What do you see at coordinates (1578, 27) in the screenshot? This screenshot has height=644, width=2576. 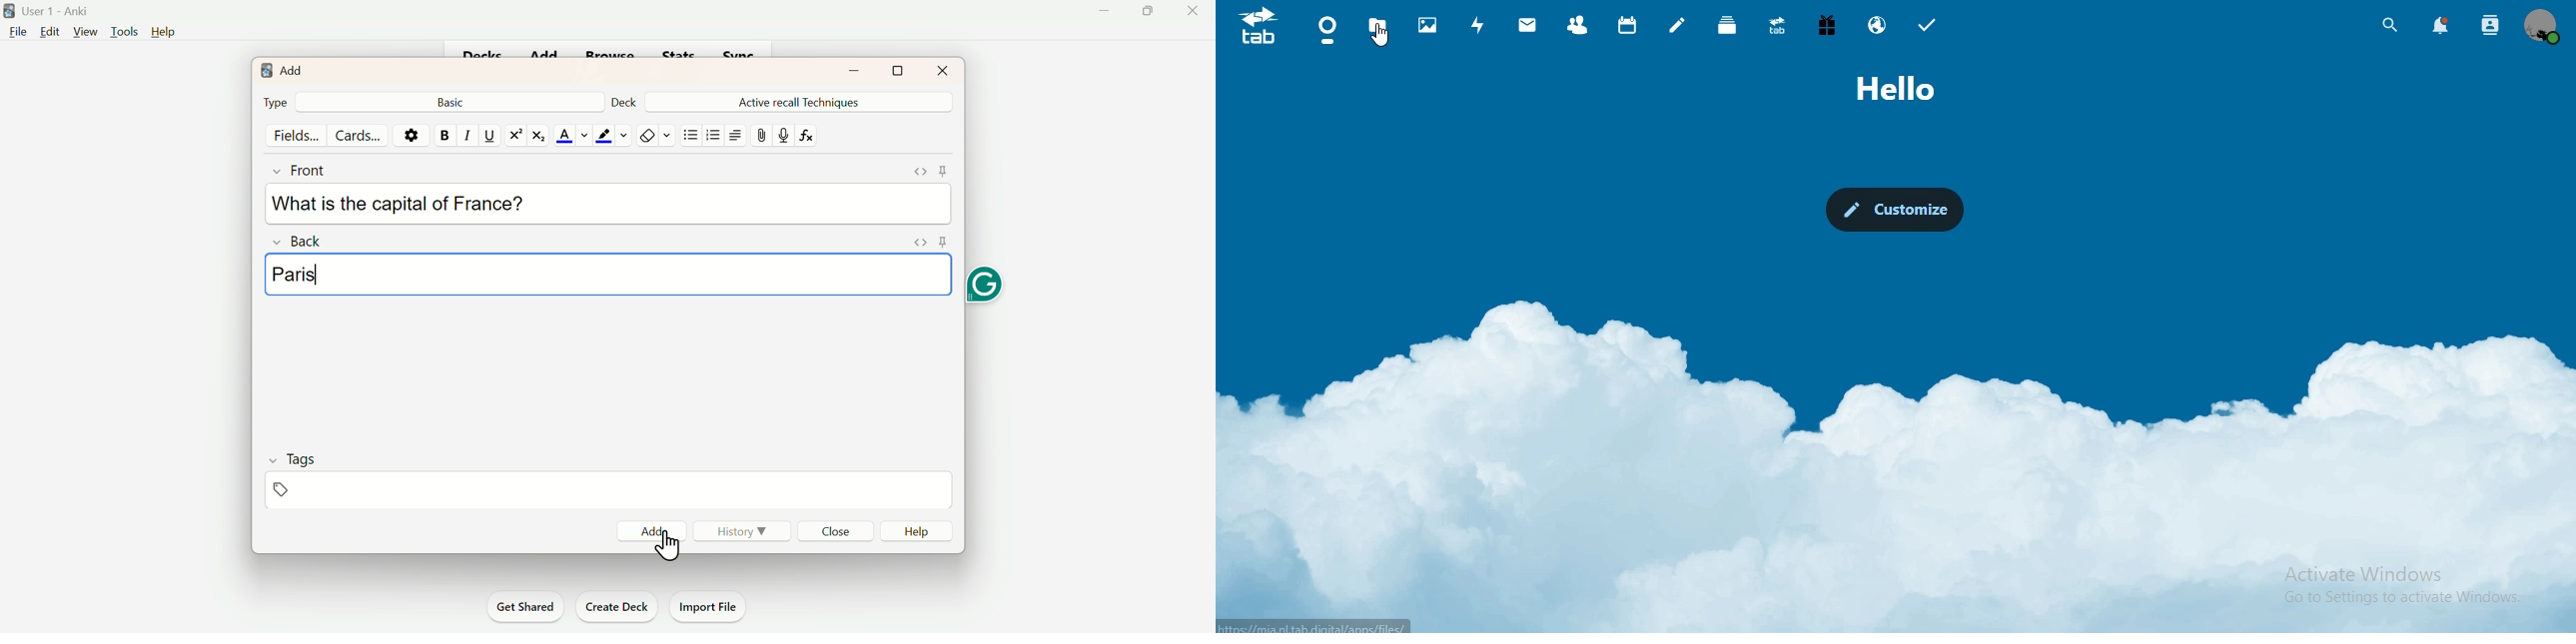 I see `contacts` at bounding box center [1578, 27].